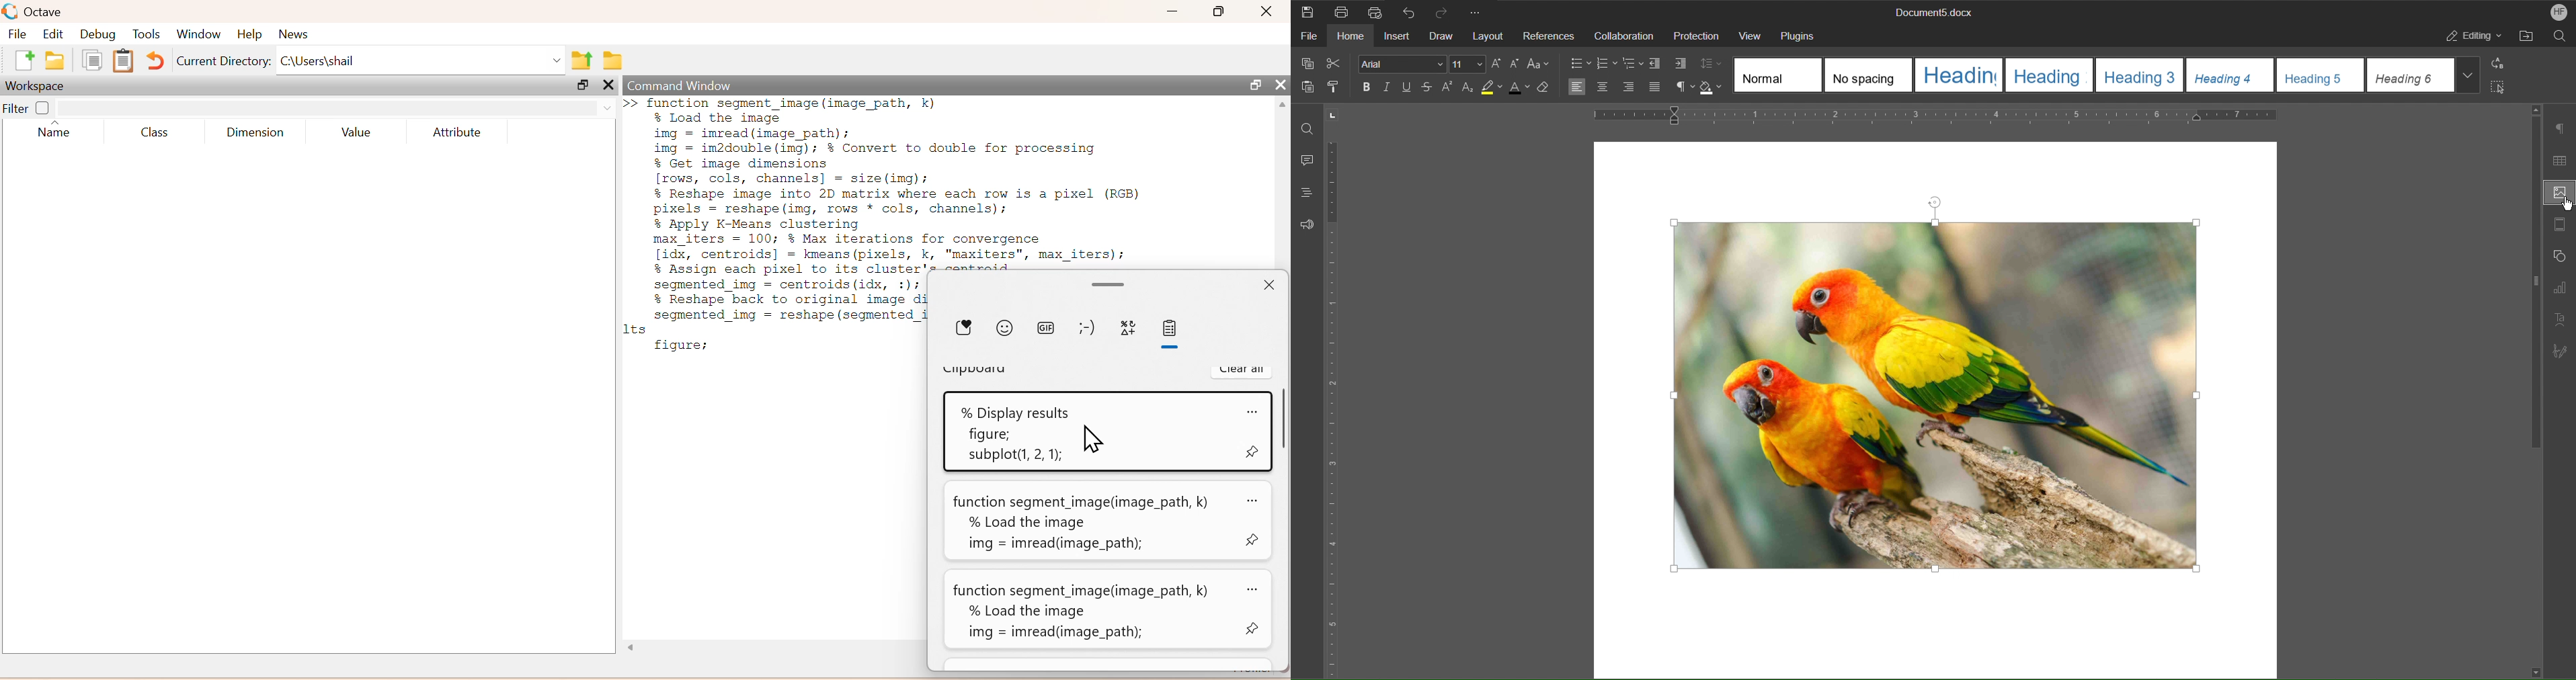 The height and width of the screenshot is (700, 2576). What do you see at coordinates (2555, 12) in the screenshot?
I see `Account` at bounding box center [2555, 12].